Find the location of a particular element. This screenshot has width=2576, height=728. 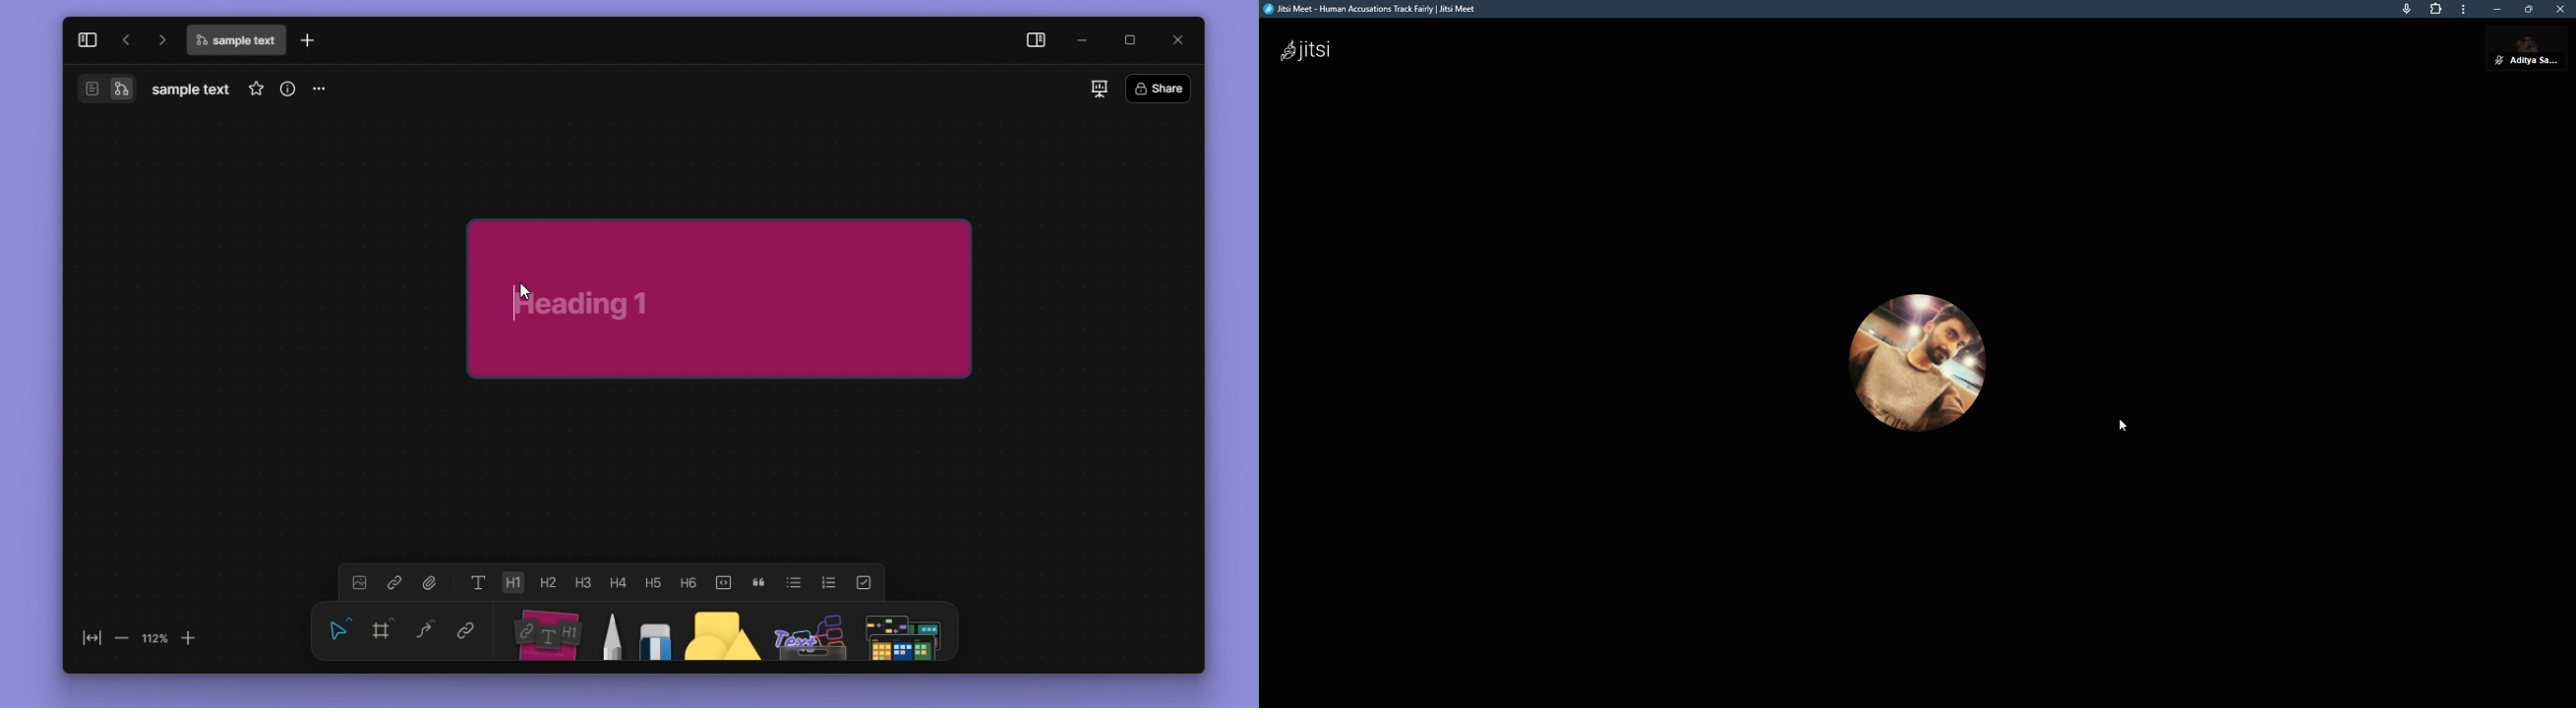

go back is located at coordinates (126, 39).